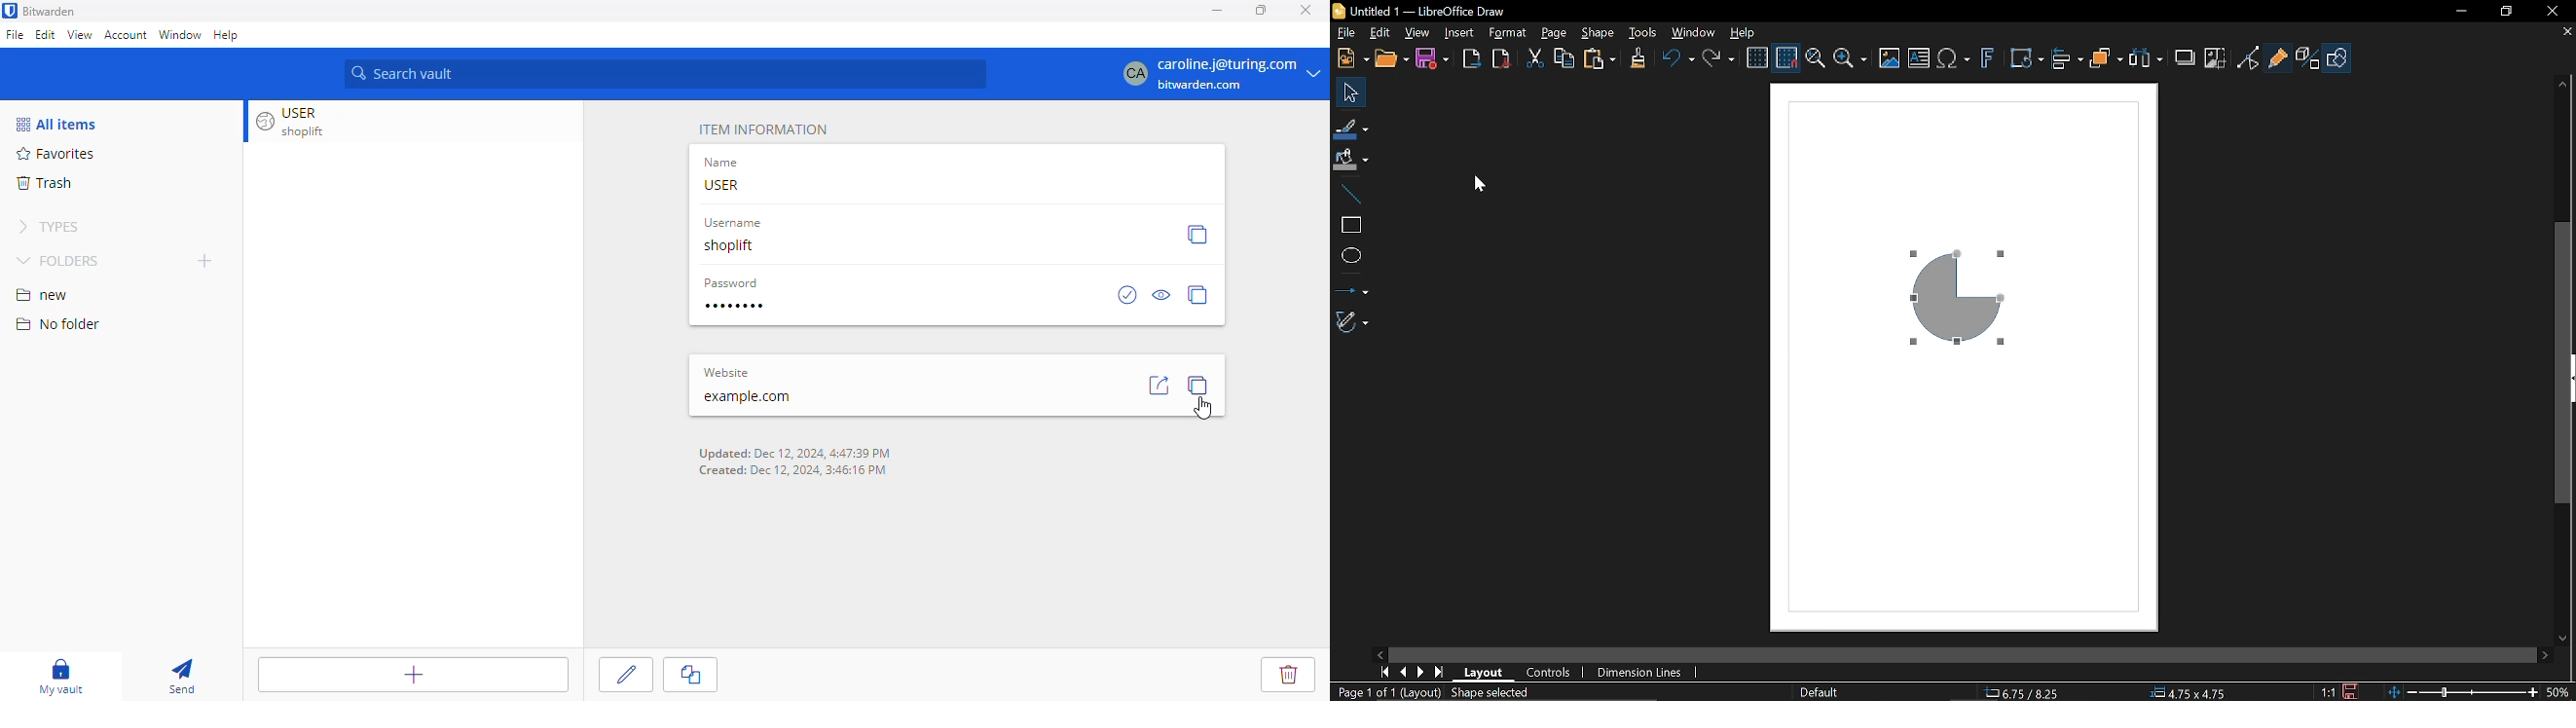 Image resolution: width=2576 pixels, height=728 pixels. What do you see at coordinates (1758, 60) in the screenshot?
I see `Display grid` at bounding box center [1758, 60].